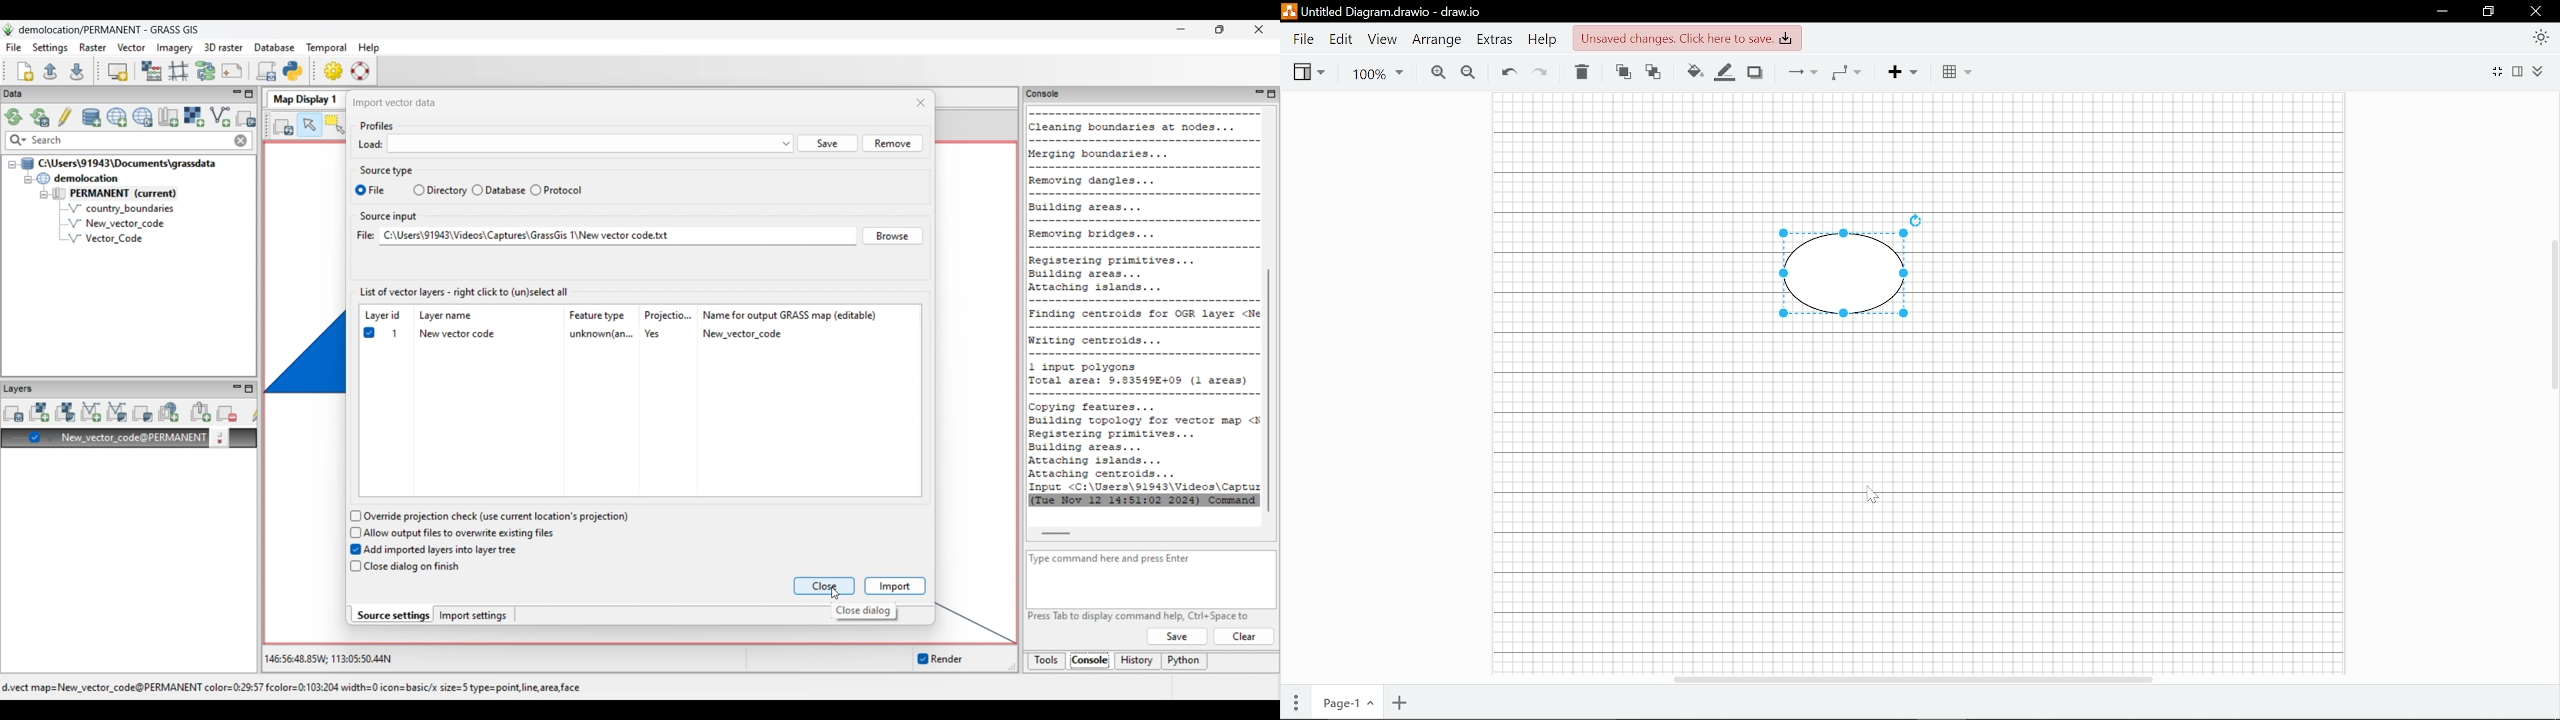 The image size is (2576, 728). I want to click on Unsaved images, click here to save, so click(1686, 39).